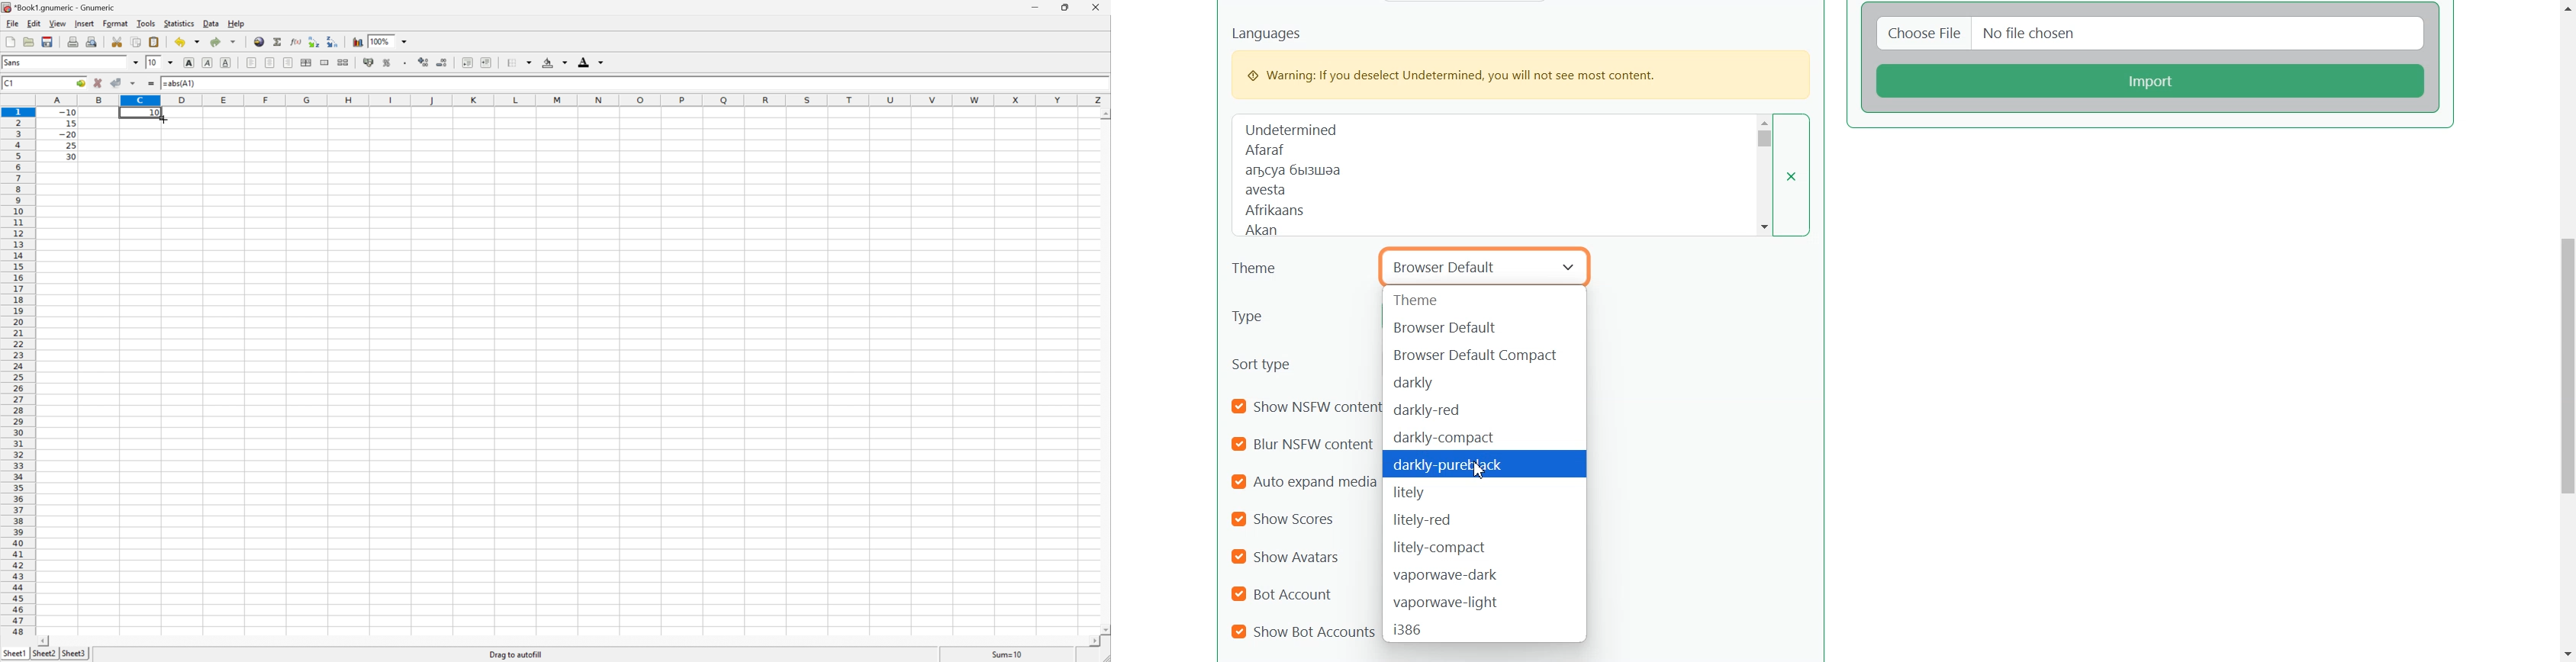  What do you see at coordinates (531, 61) in the screenshot?
I see `Drop Down` at bounding box center [531, 61].